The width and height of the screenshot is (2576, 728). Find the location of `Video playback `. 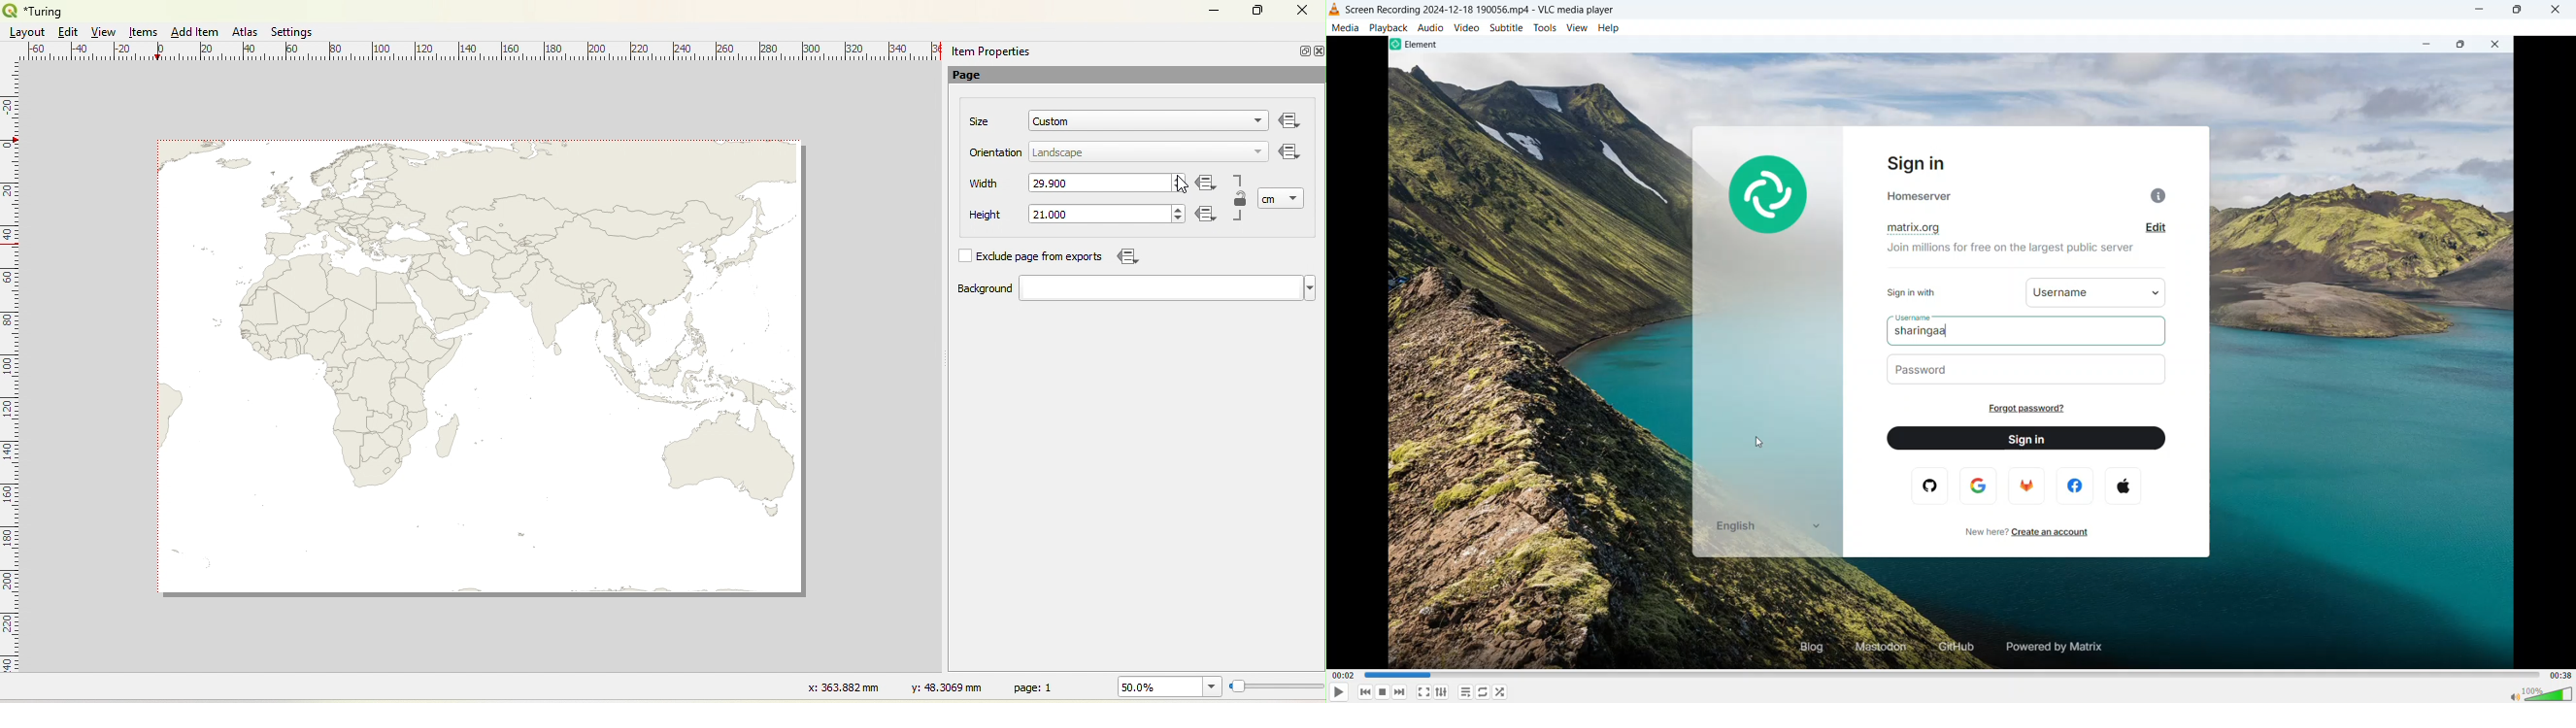

Video playback  is located at coordinates (1951, 352).